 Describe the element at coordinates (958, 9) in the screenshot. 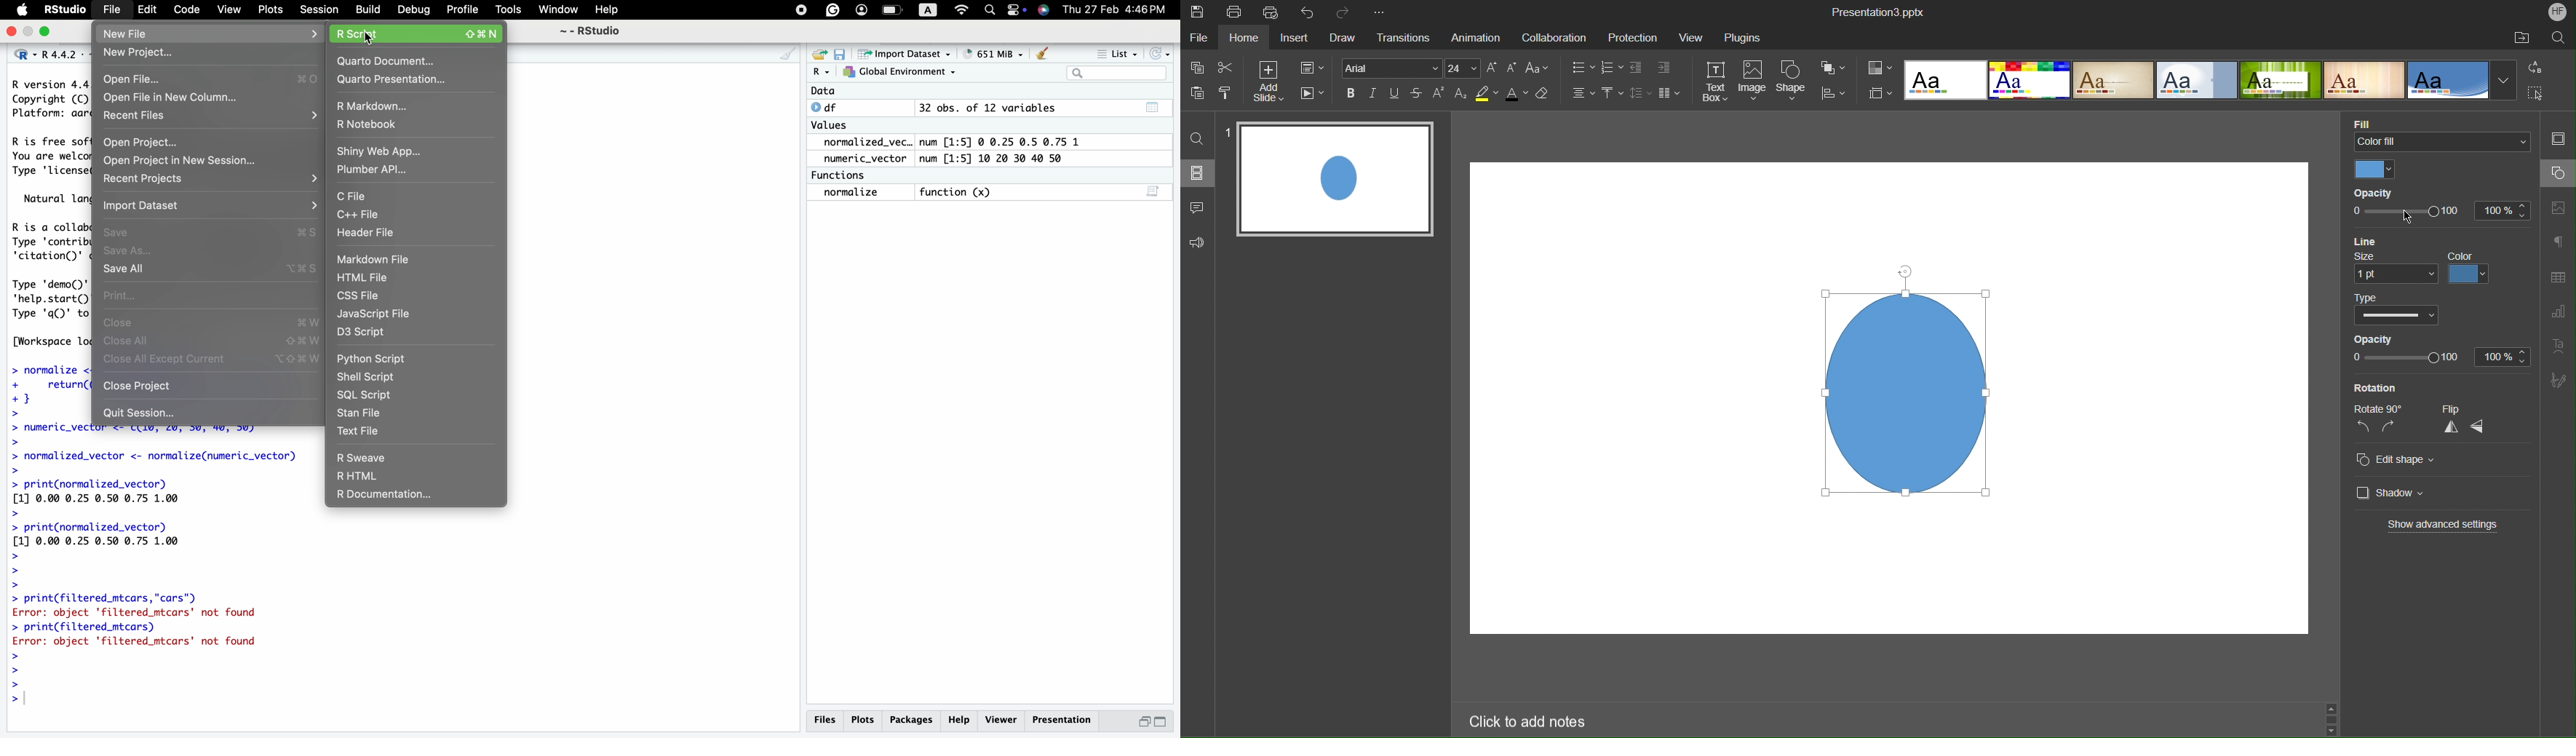

I see `Wifi` at that location.